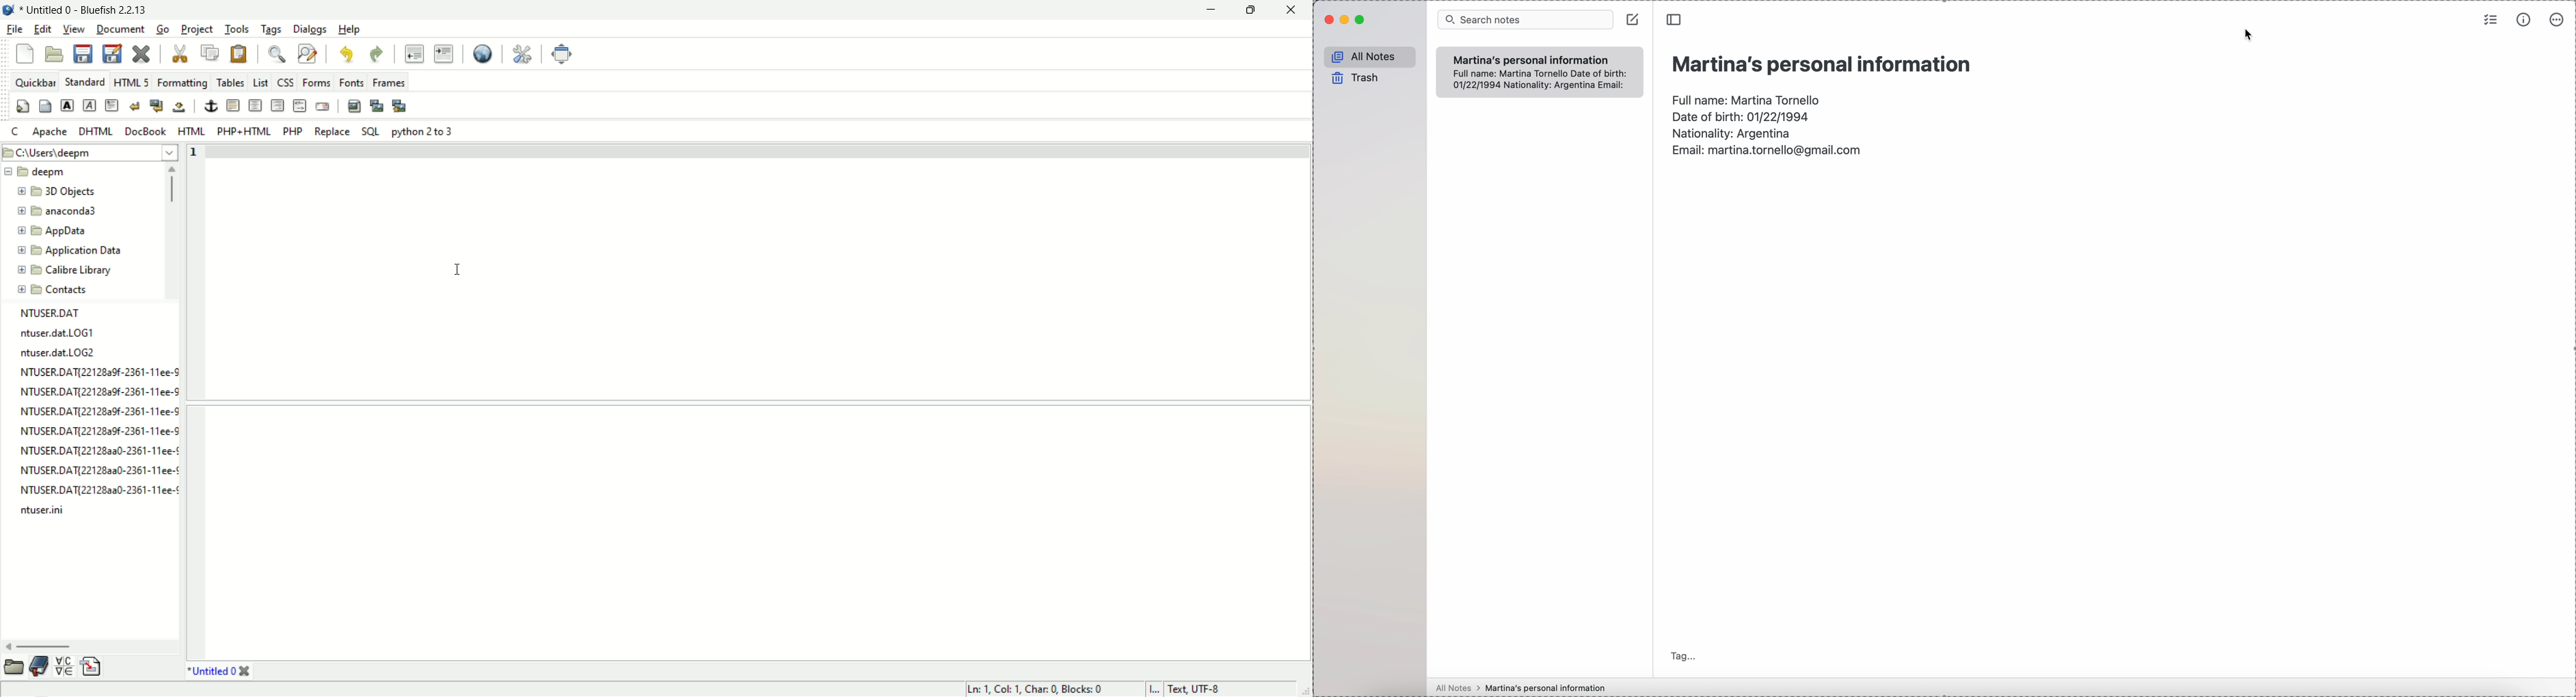 This screenshot has height=700, width=2576. What do you see at coordinates (74, 29) in the screenshot?
I see `view` at bounding box center [74, 29].